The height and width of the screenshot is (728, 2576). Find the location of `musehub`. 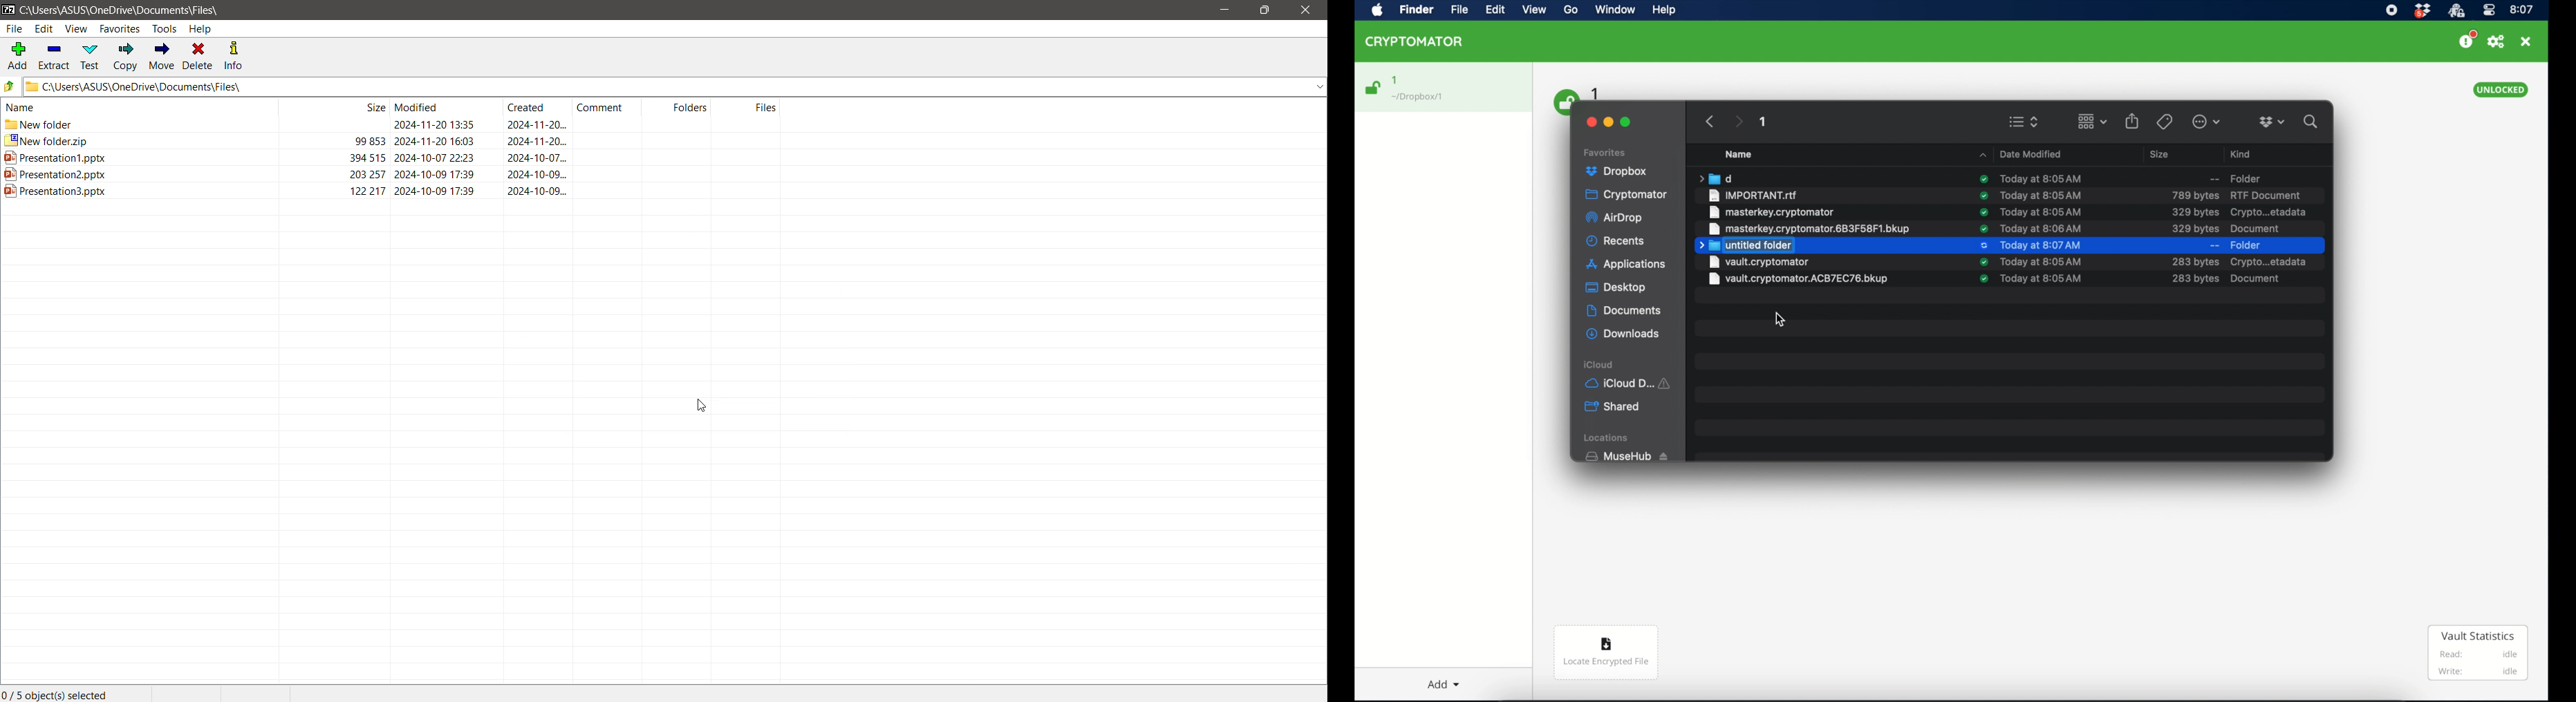

musehub is located at coordinates (1626, 456).